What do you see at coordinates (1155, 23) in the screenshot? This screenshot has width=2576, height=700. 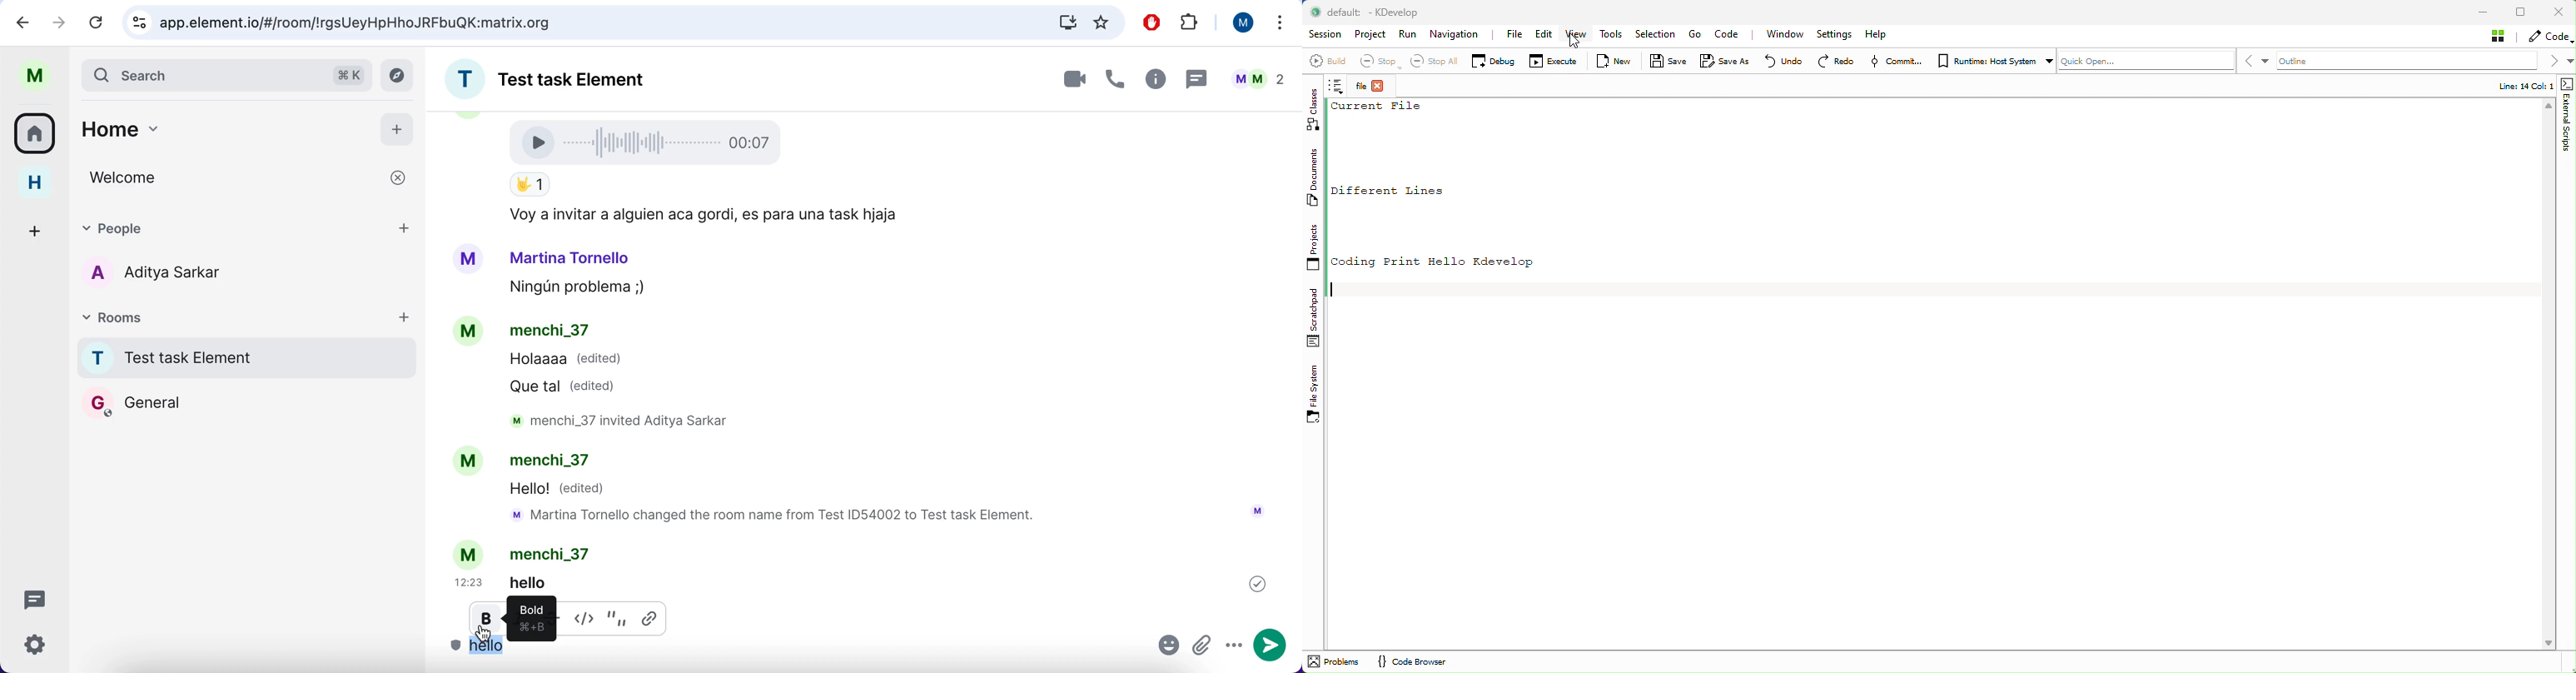 I see `ad block` at bounding box center [1155, 23].